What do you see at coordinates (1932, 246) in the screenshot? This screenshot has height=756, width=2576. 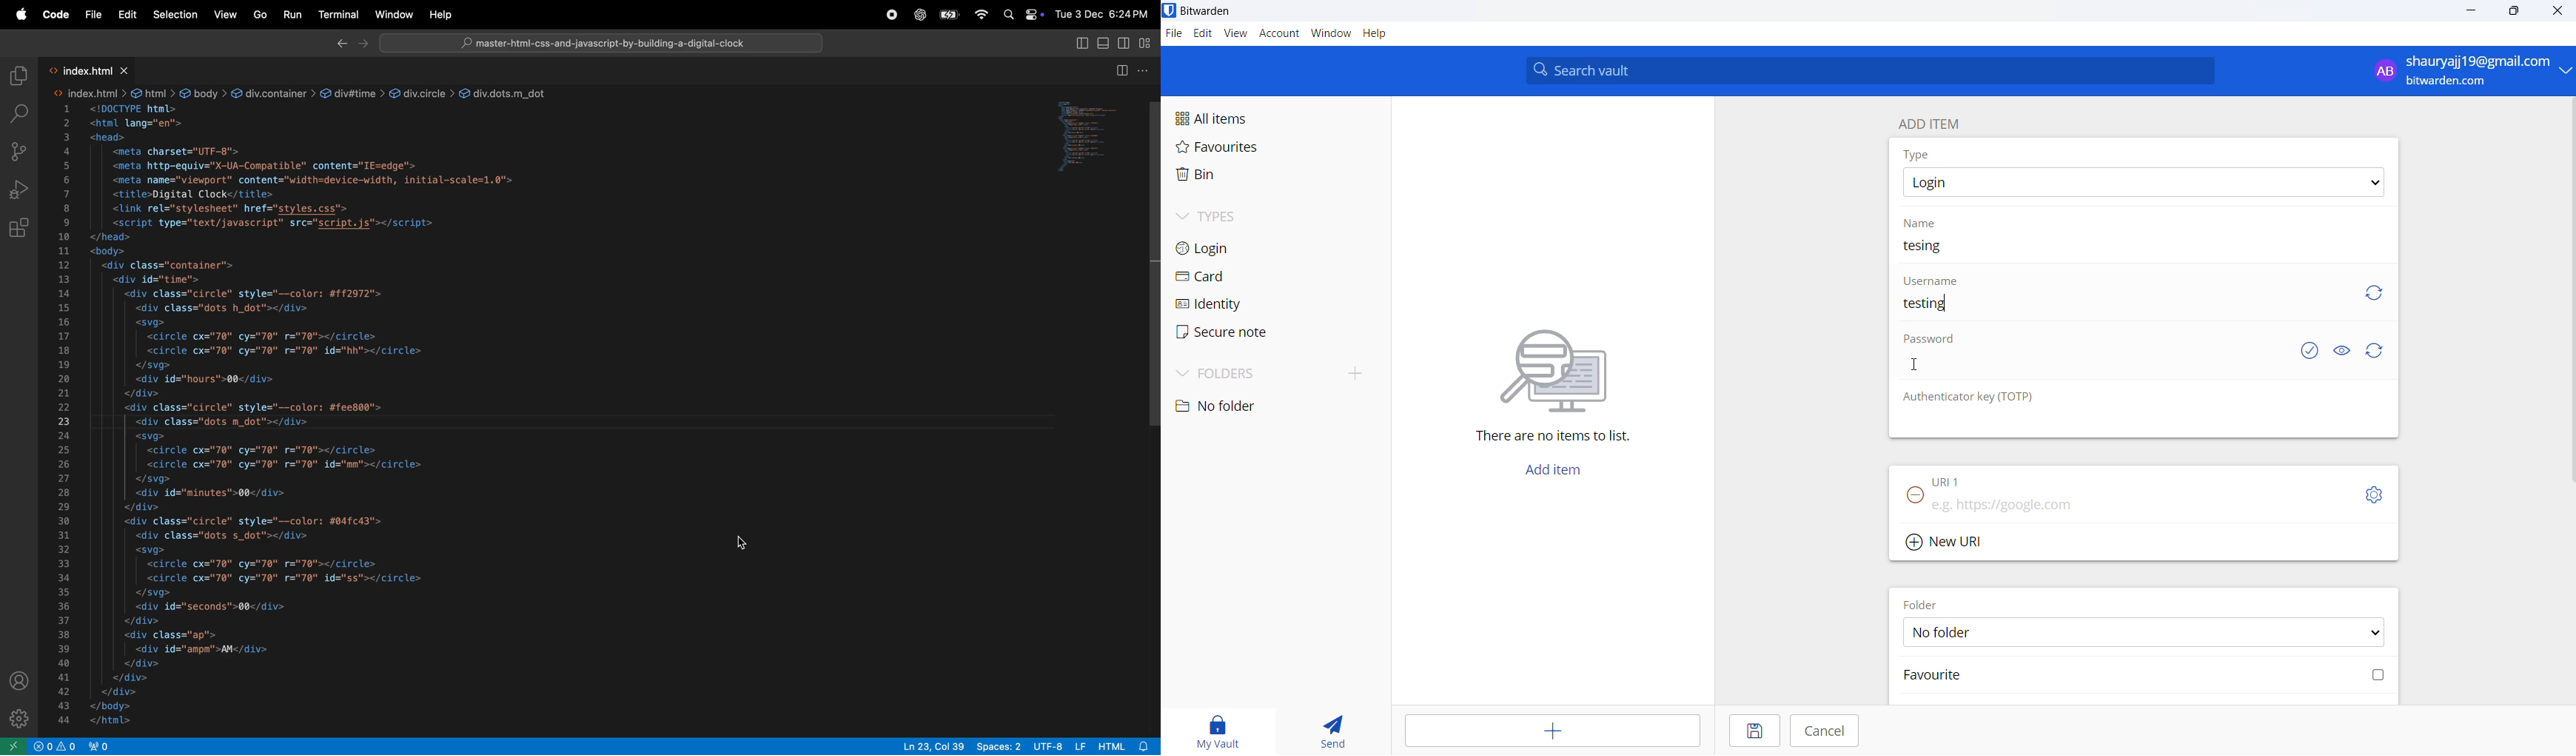 I see `entered entry name` at bounding box center [1932, 246].